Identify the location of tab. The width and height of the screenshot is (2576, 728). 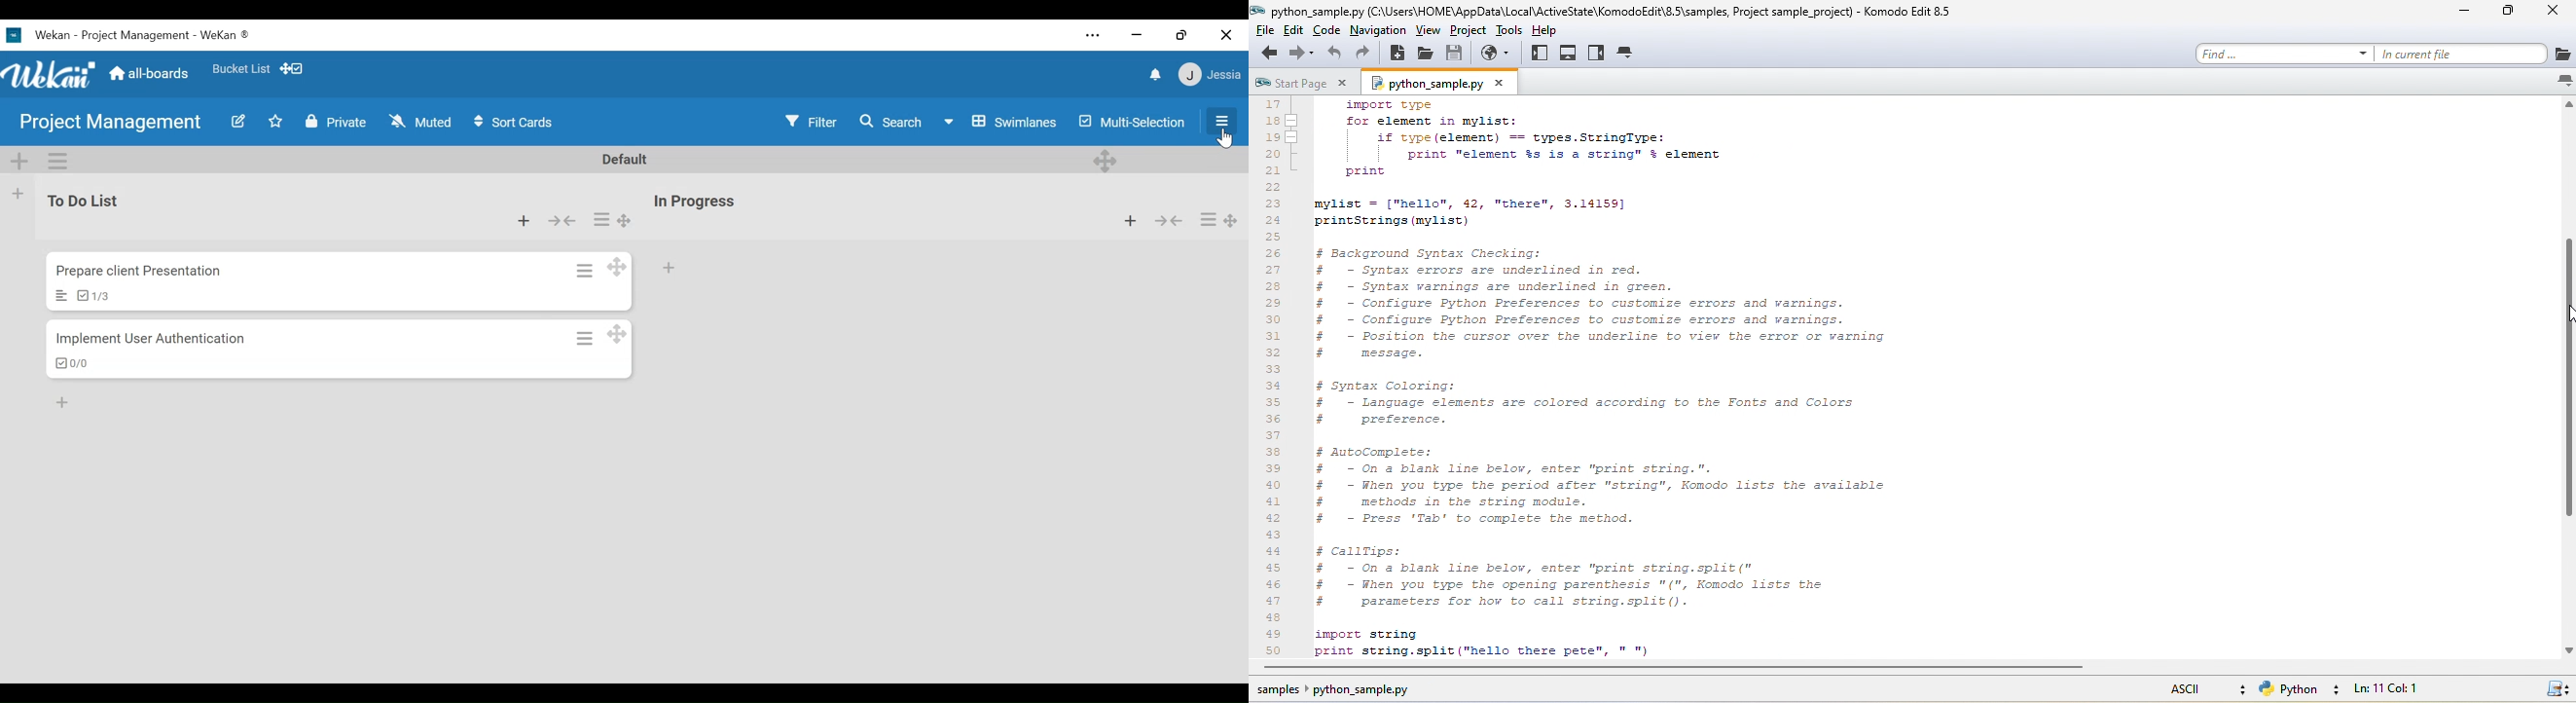
(1627, 54).